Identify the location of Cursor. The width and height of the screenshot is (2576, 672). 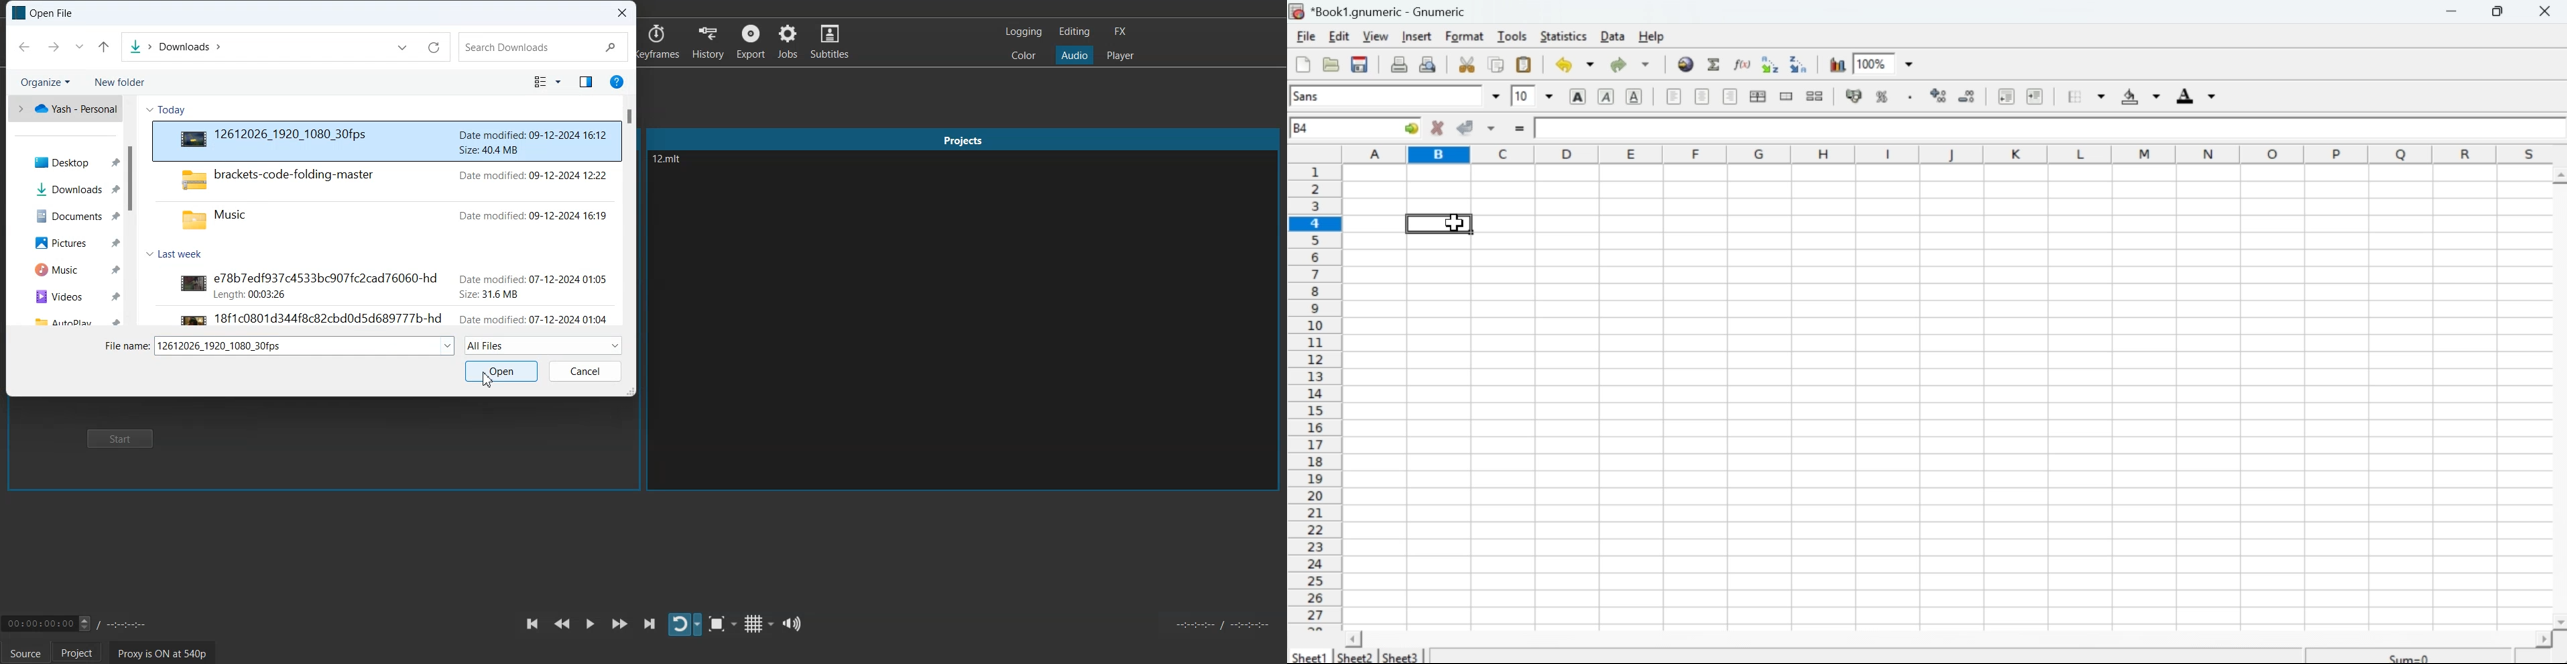
(491, 380).